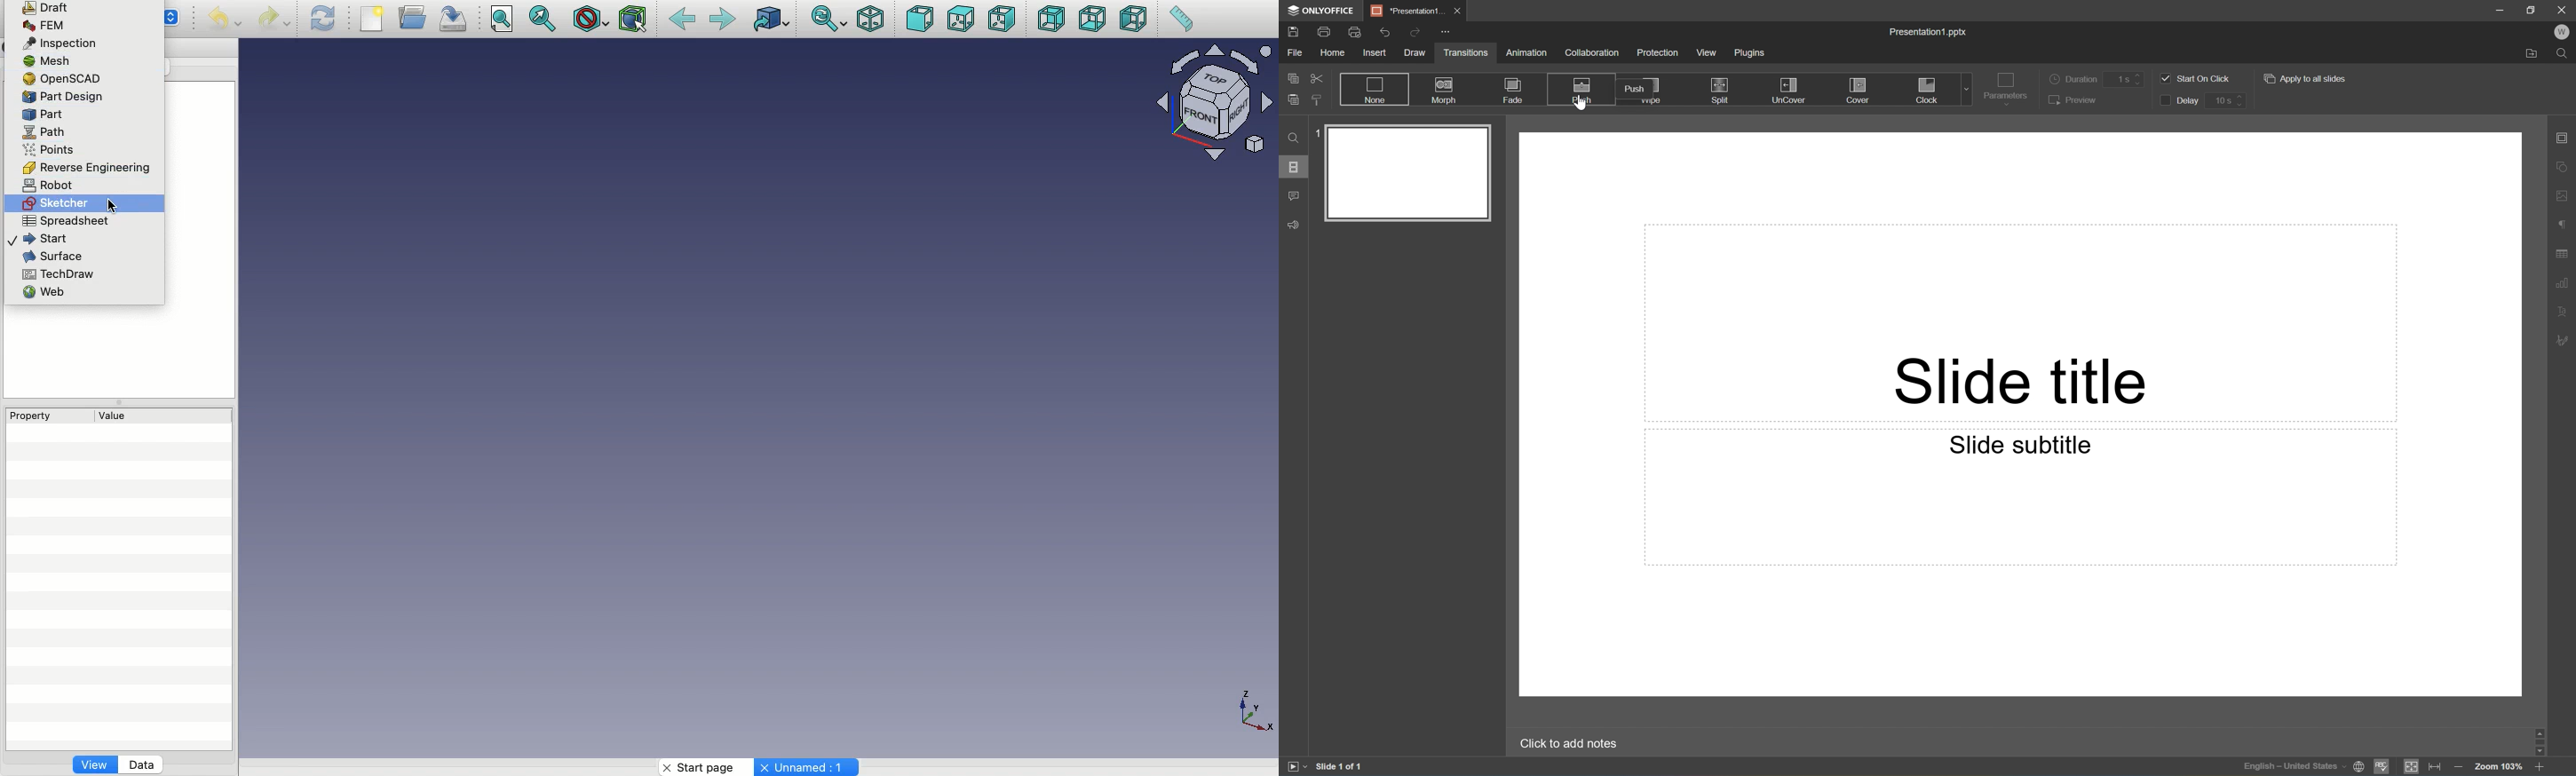  Describe the element at coordinates (1567, 744) in the screenshot. I see `Click to add notes` at that location.